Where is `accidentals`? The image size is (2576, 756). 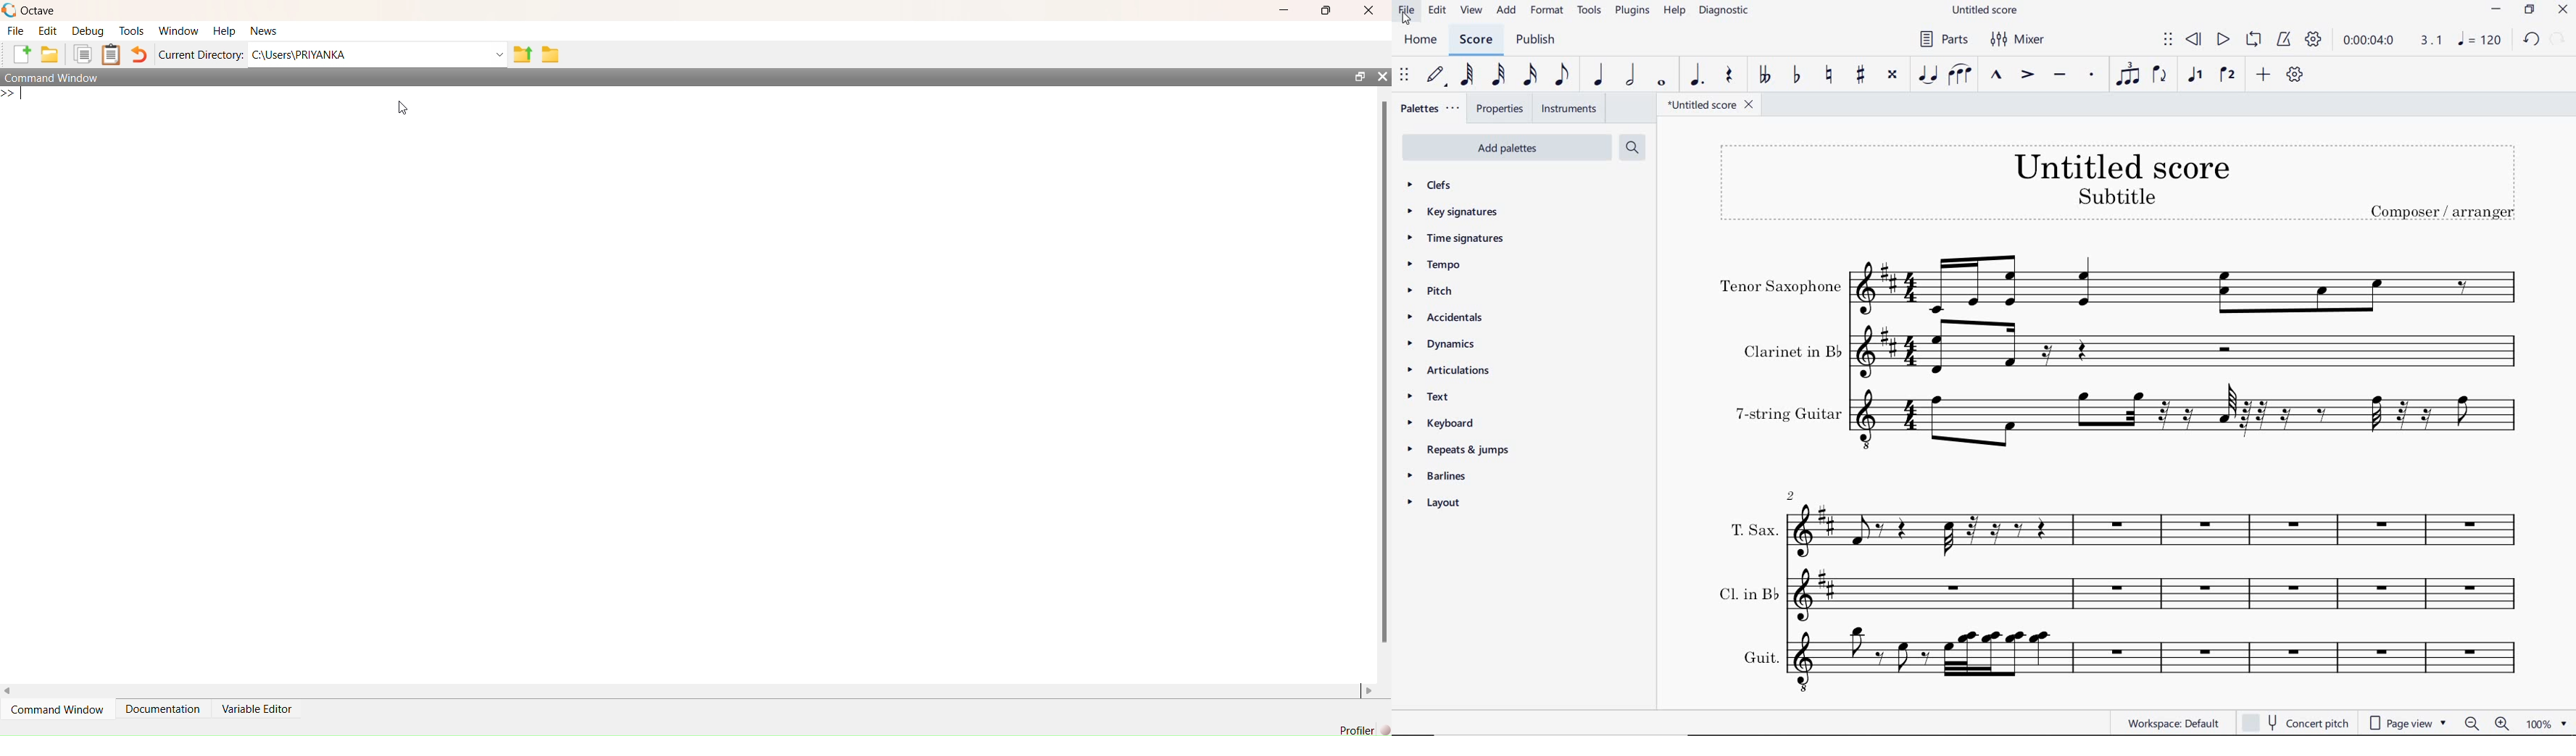
accidentals is located at coordinates (1448, 319).